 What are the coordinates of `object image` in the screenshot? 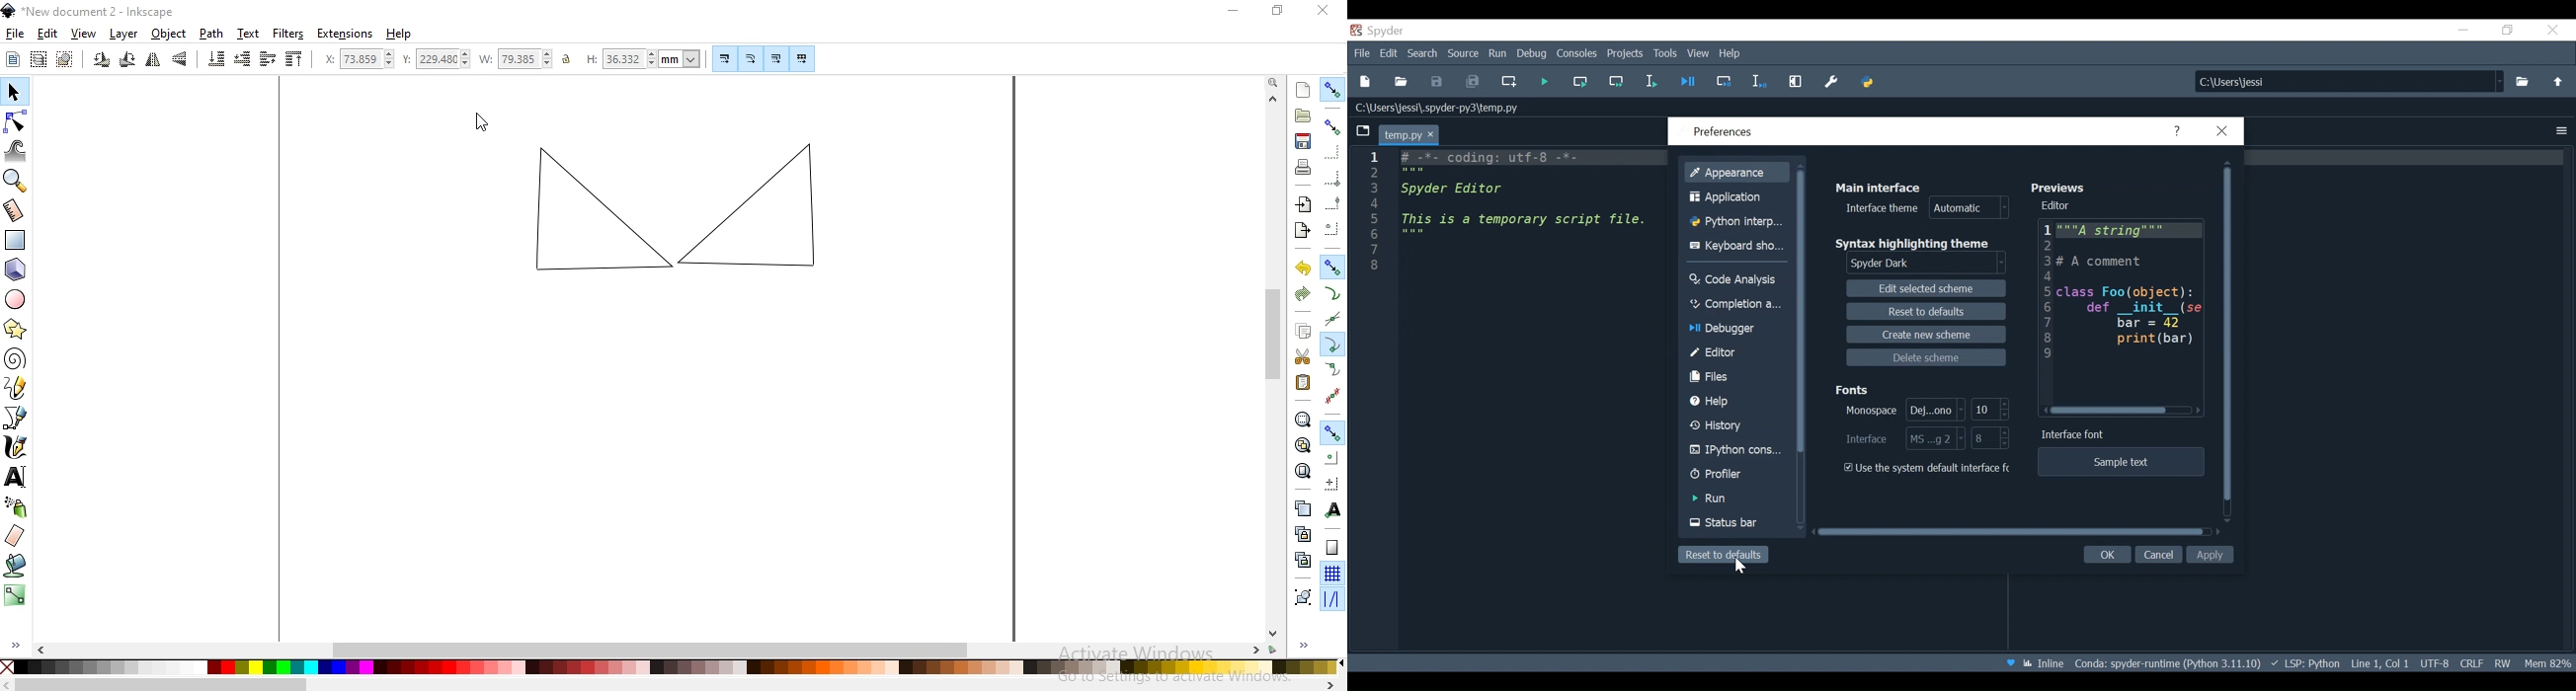 It's located at (675, 201).